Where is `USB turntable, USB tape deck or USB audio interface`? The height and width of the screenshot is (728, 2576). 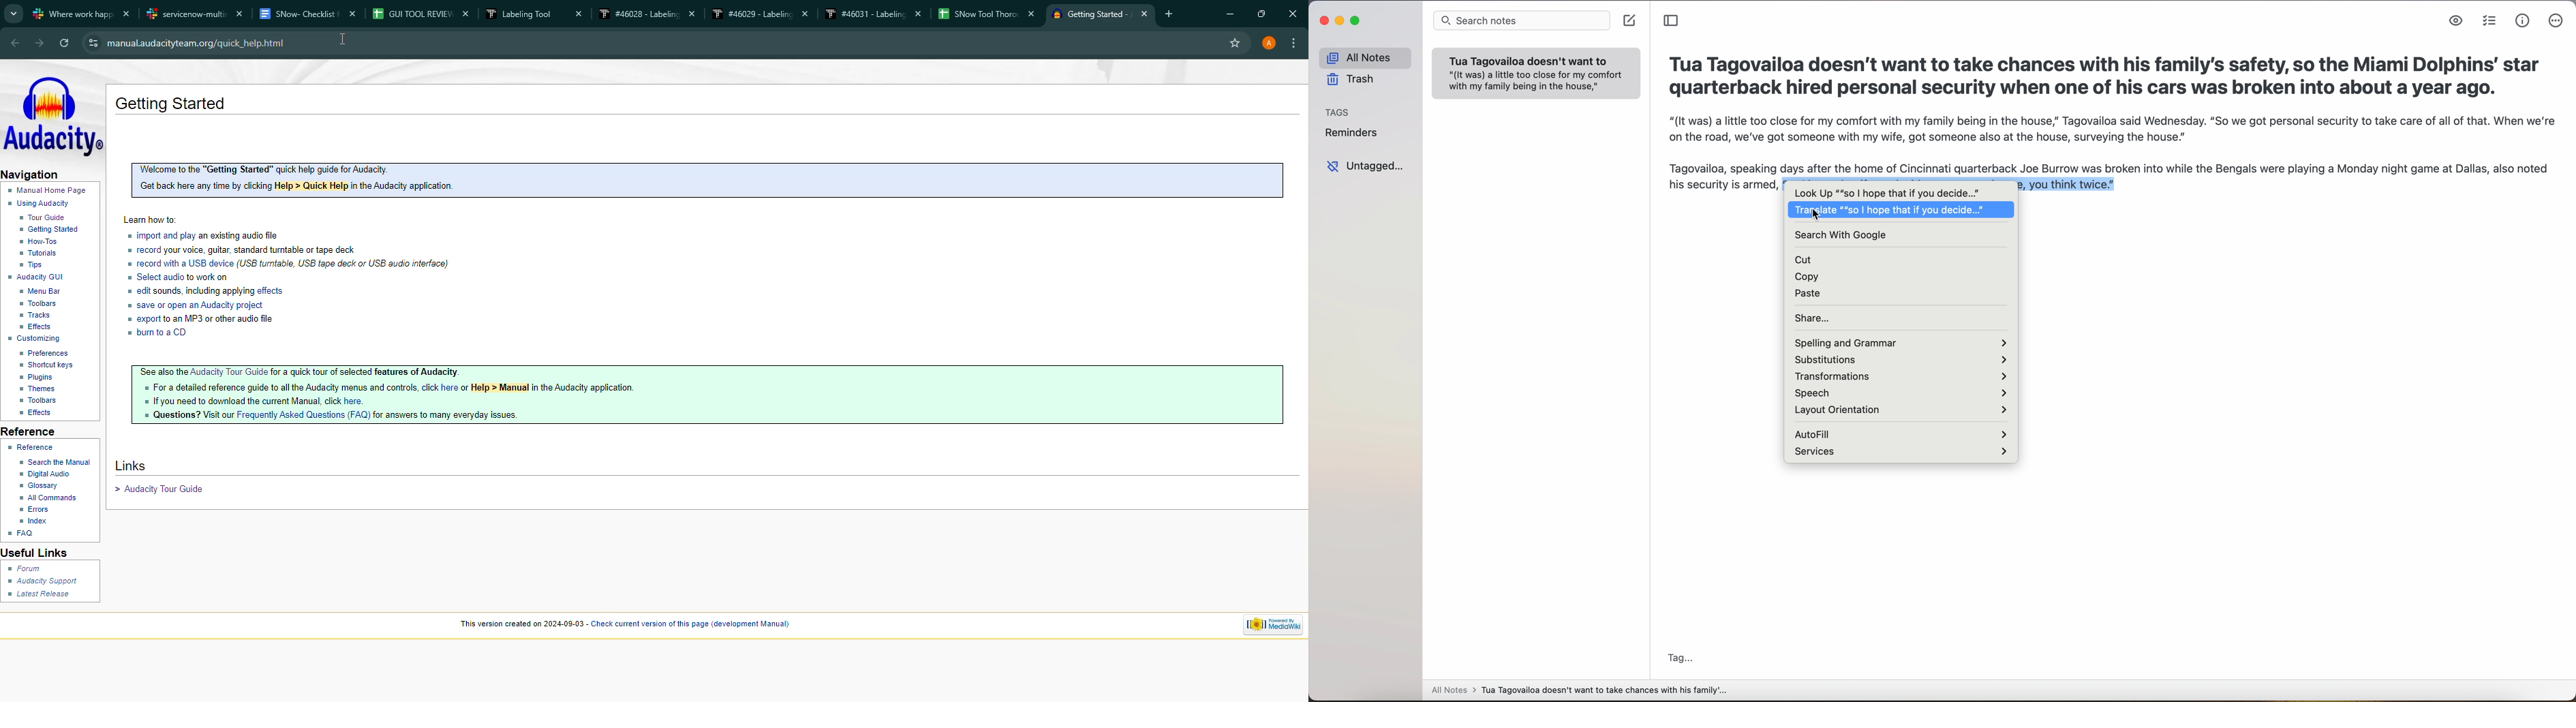 USB turntable, USB tape deck or USB audio interface is located at coordinates (351, 264).